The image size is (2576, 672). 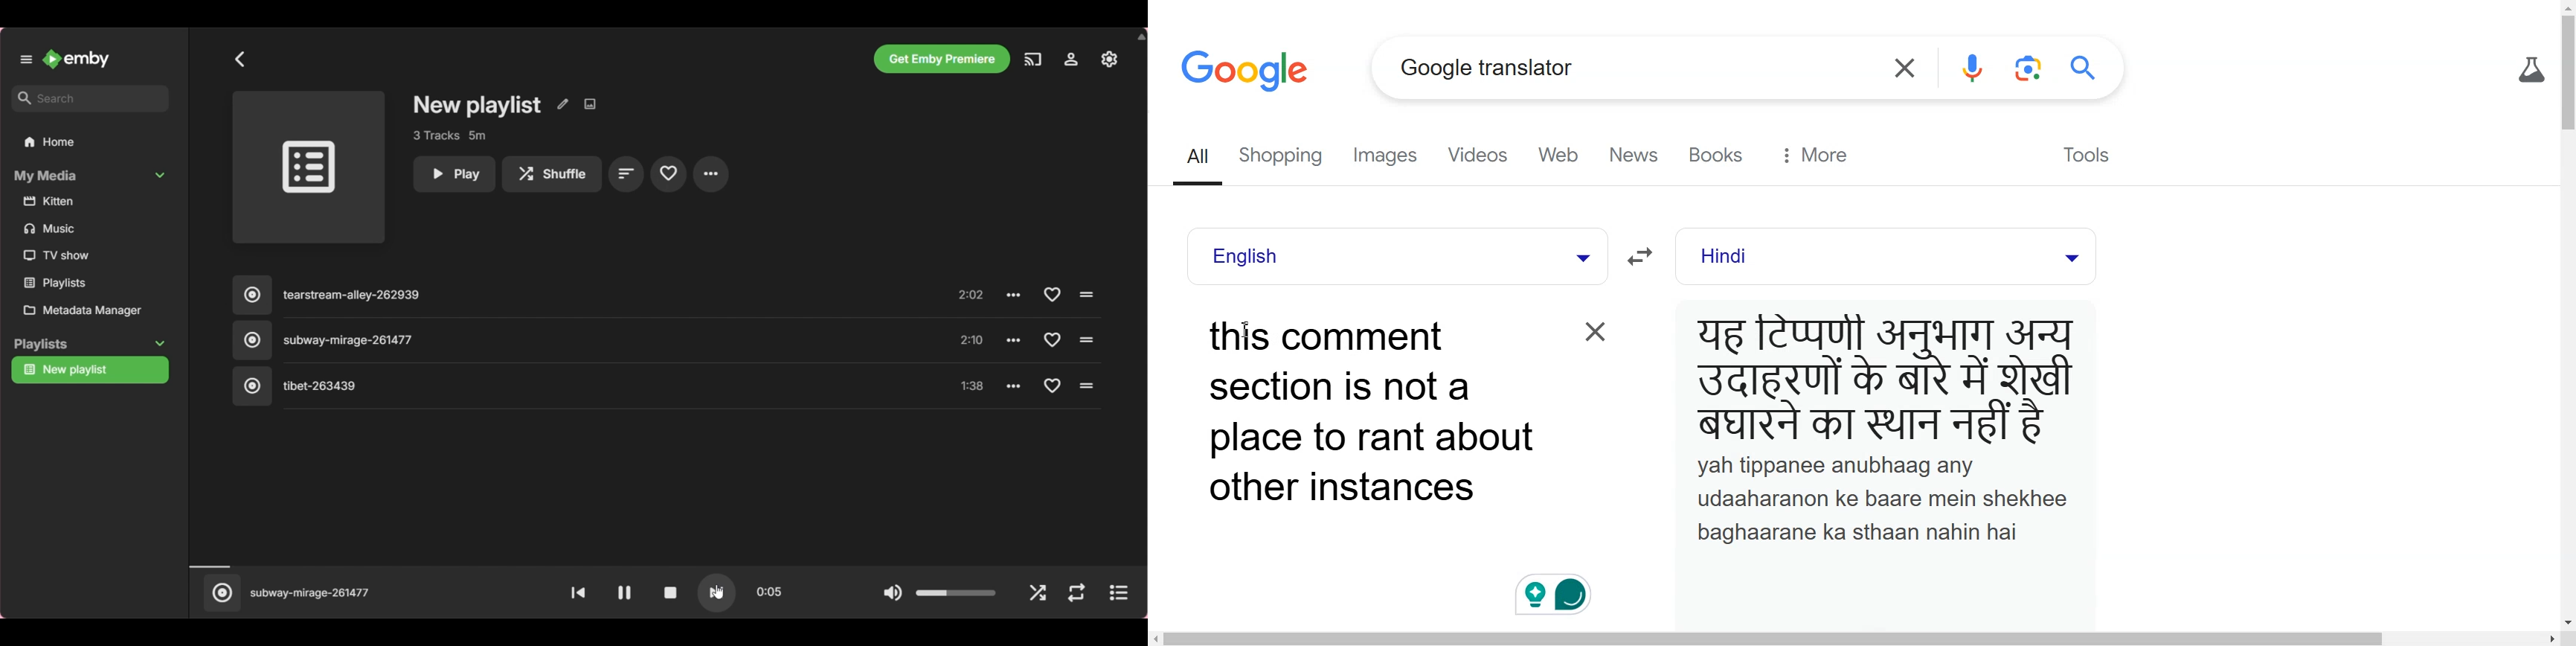 What do you see at coordinates (1815, 155) in the screenshot?
I see `More` at bounding box center [1815, 155].